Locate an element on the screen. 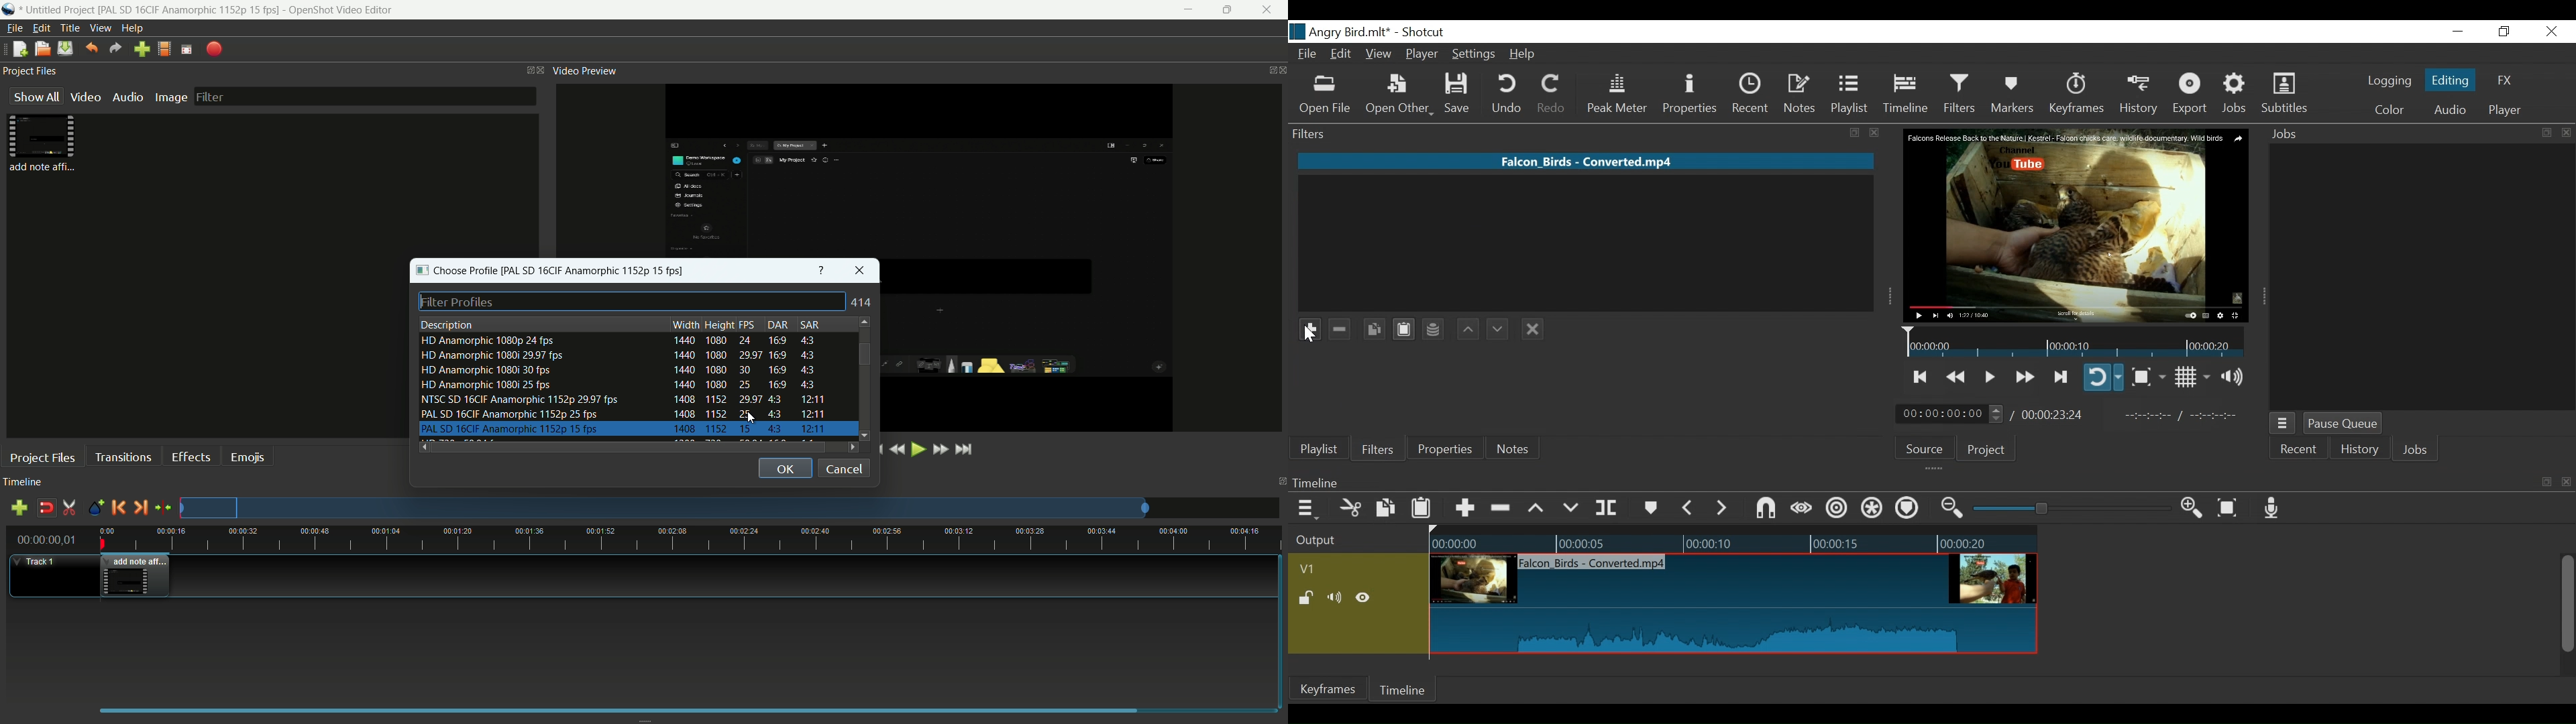 The image size is (2576, 728). Move Filter down is located at coordinates (1498, 328).